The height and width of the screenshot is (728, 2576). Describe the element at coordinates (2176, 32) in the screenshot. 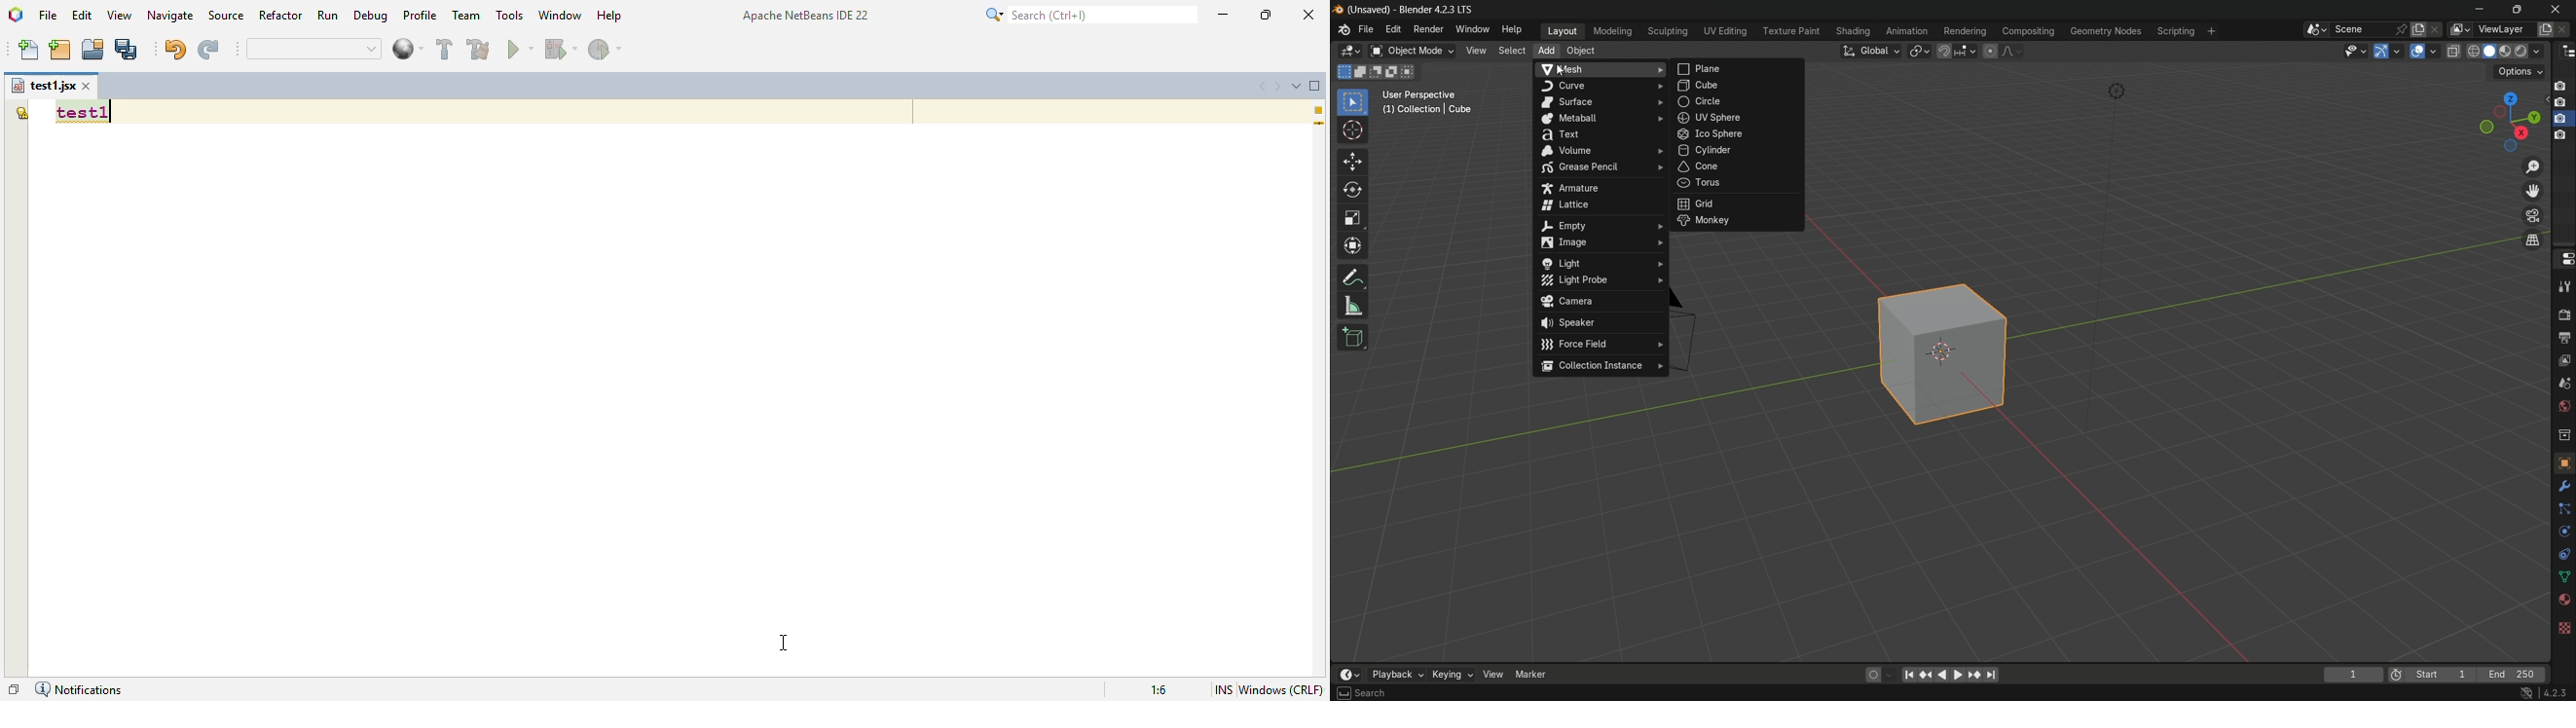

I see `scripting` at that location.